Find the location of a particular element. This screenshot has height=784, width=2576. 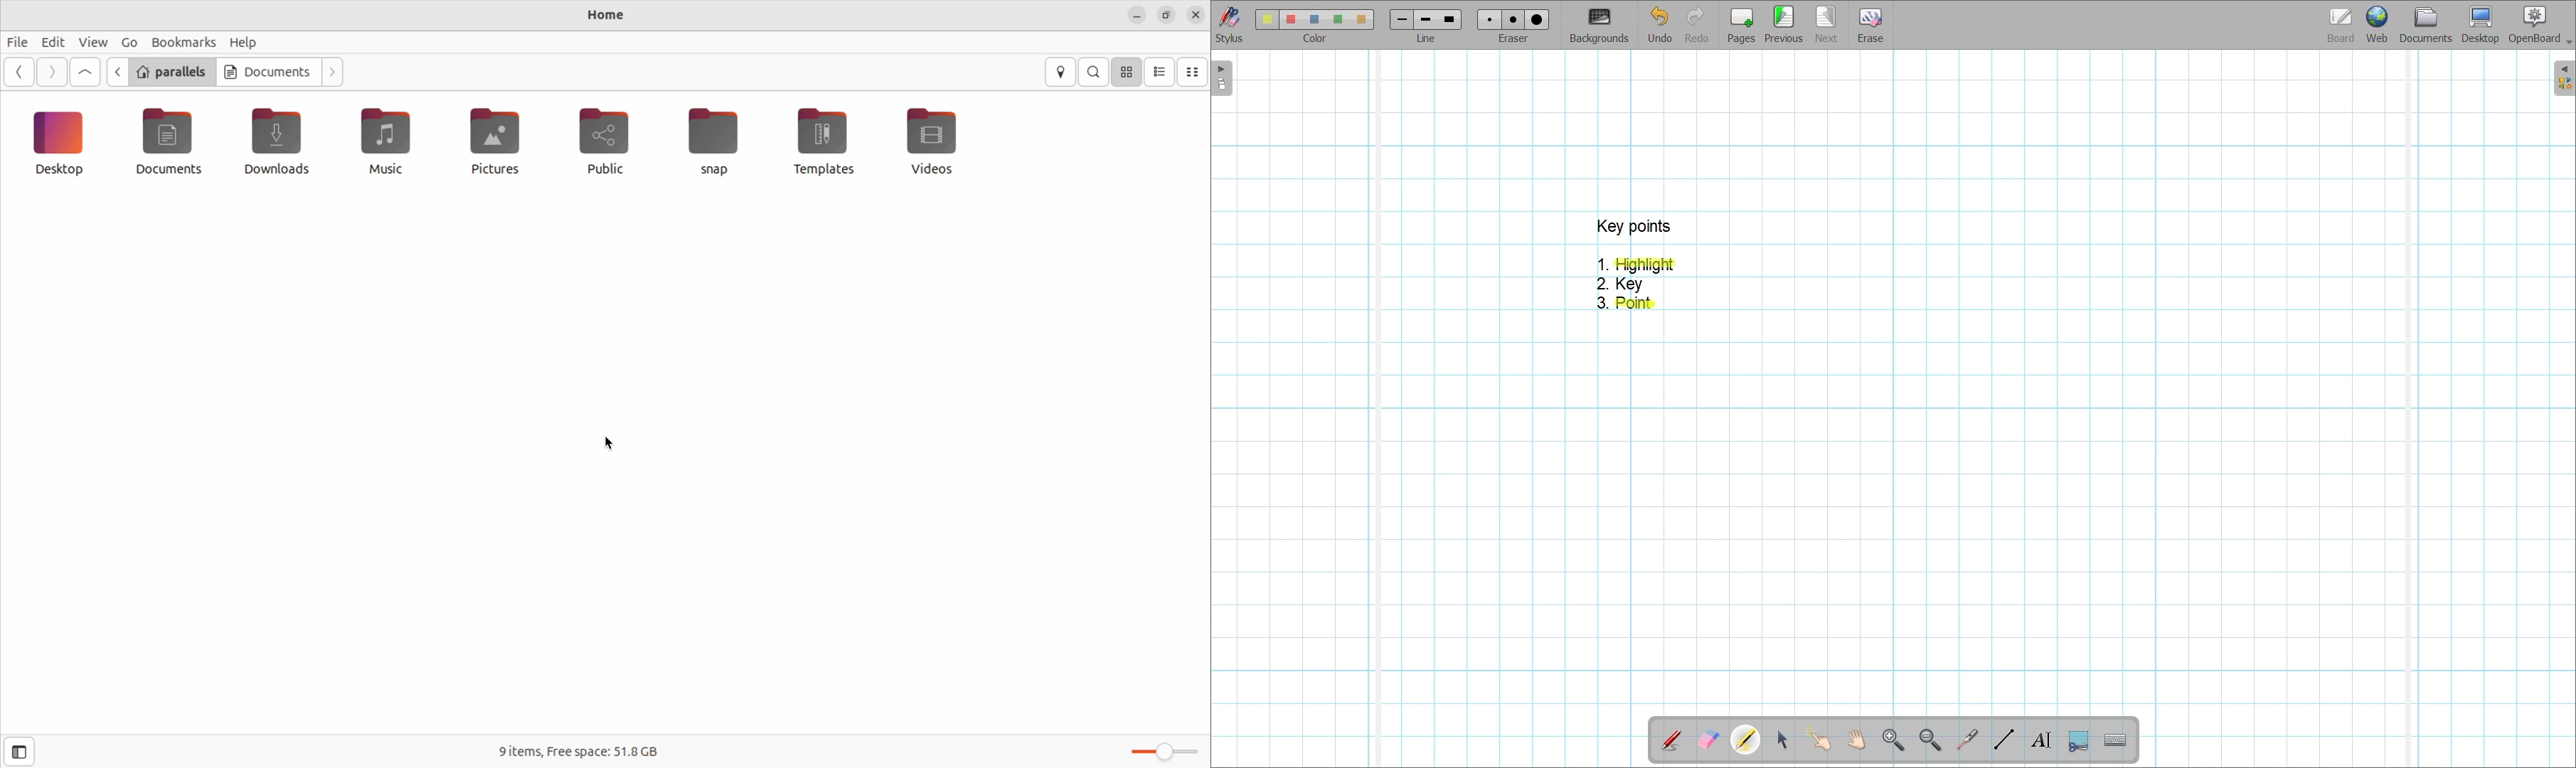

Color 1 is located at coordinates (1267, 19).